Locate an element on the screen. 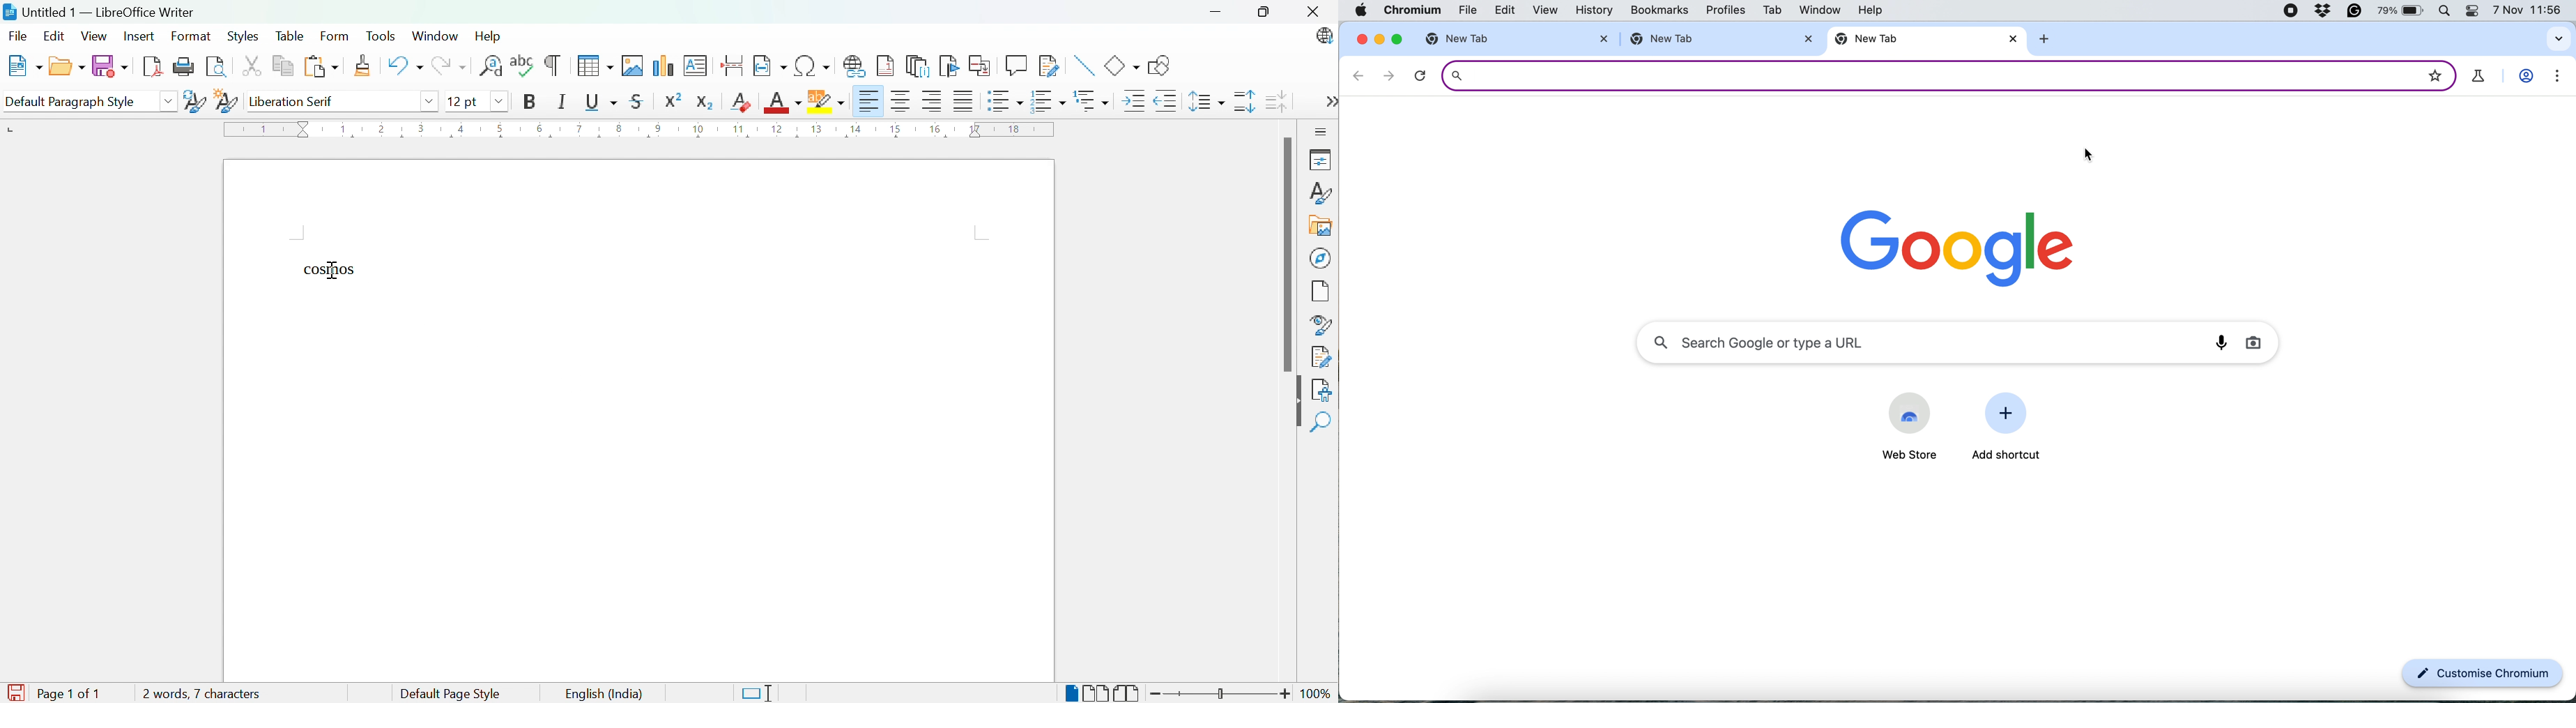 The image size is (2576, 728). English (India) is located at coordinates (602, 694).